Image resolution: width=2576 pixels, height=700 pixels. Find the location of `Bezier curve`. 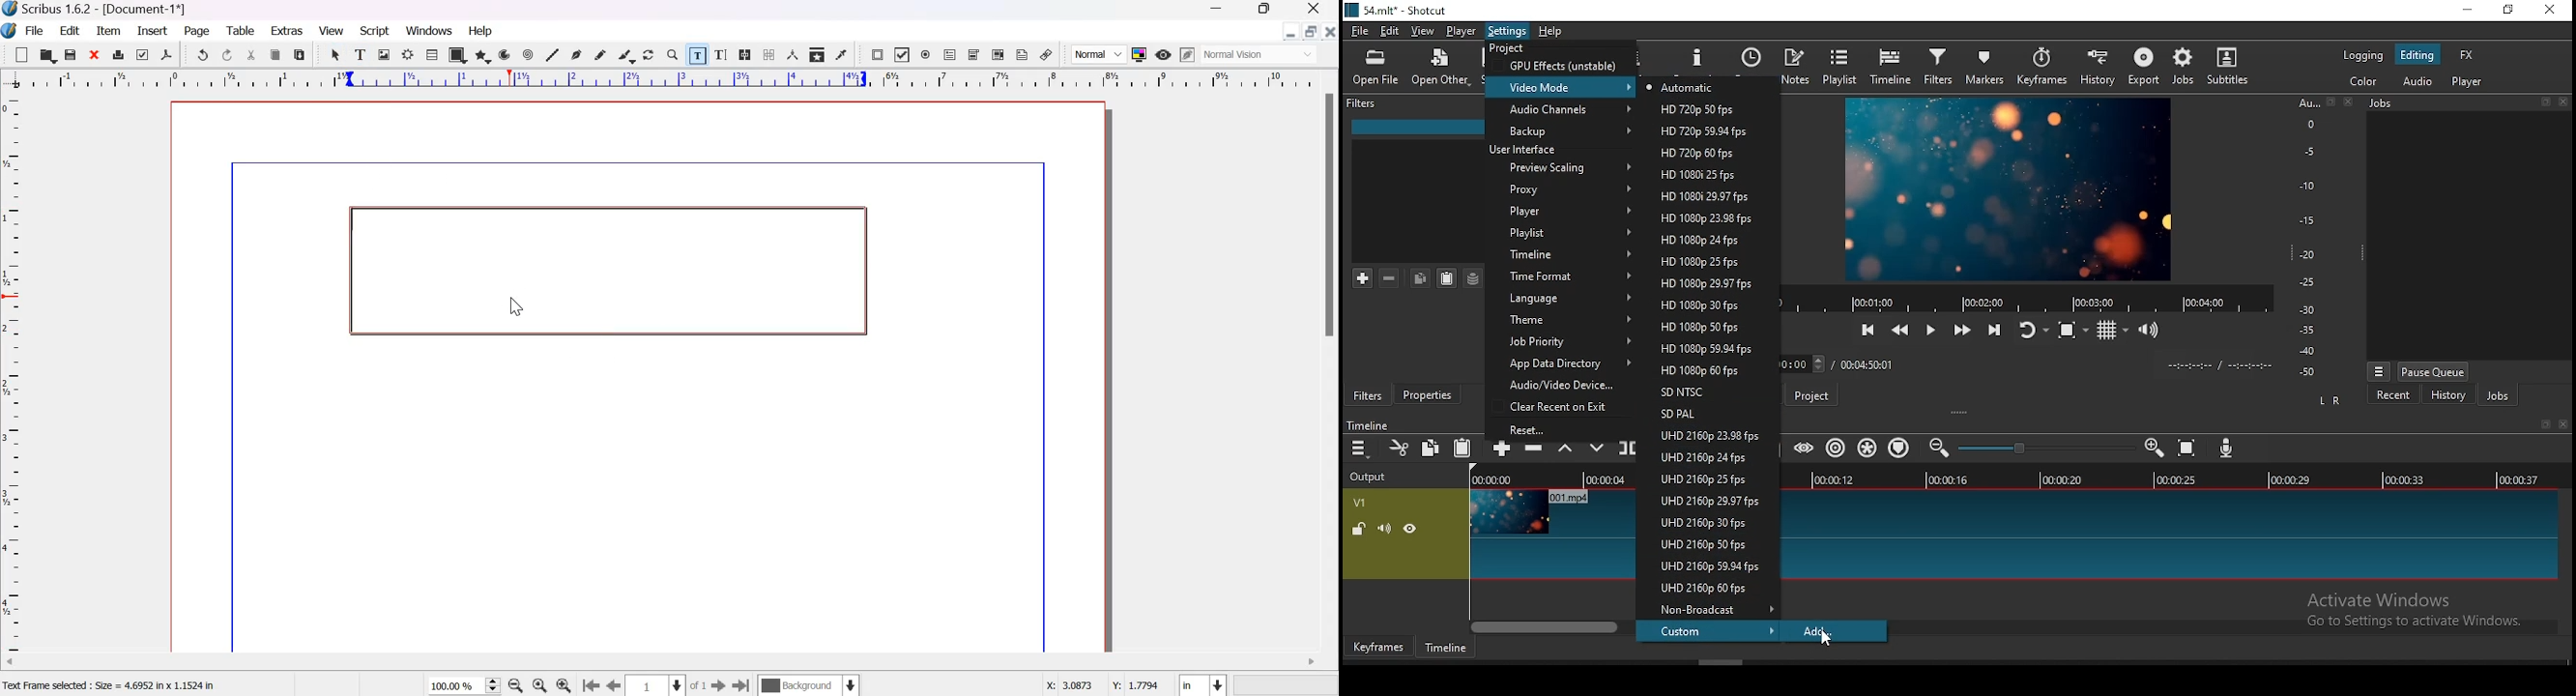

Bezier curve is located at coordinates (576, 54).